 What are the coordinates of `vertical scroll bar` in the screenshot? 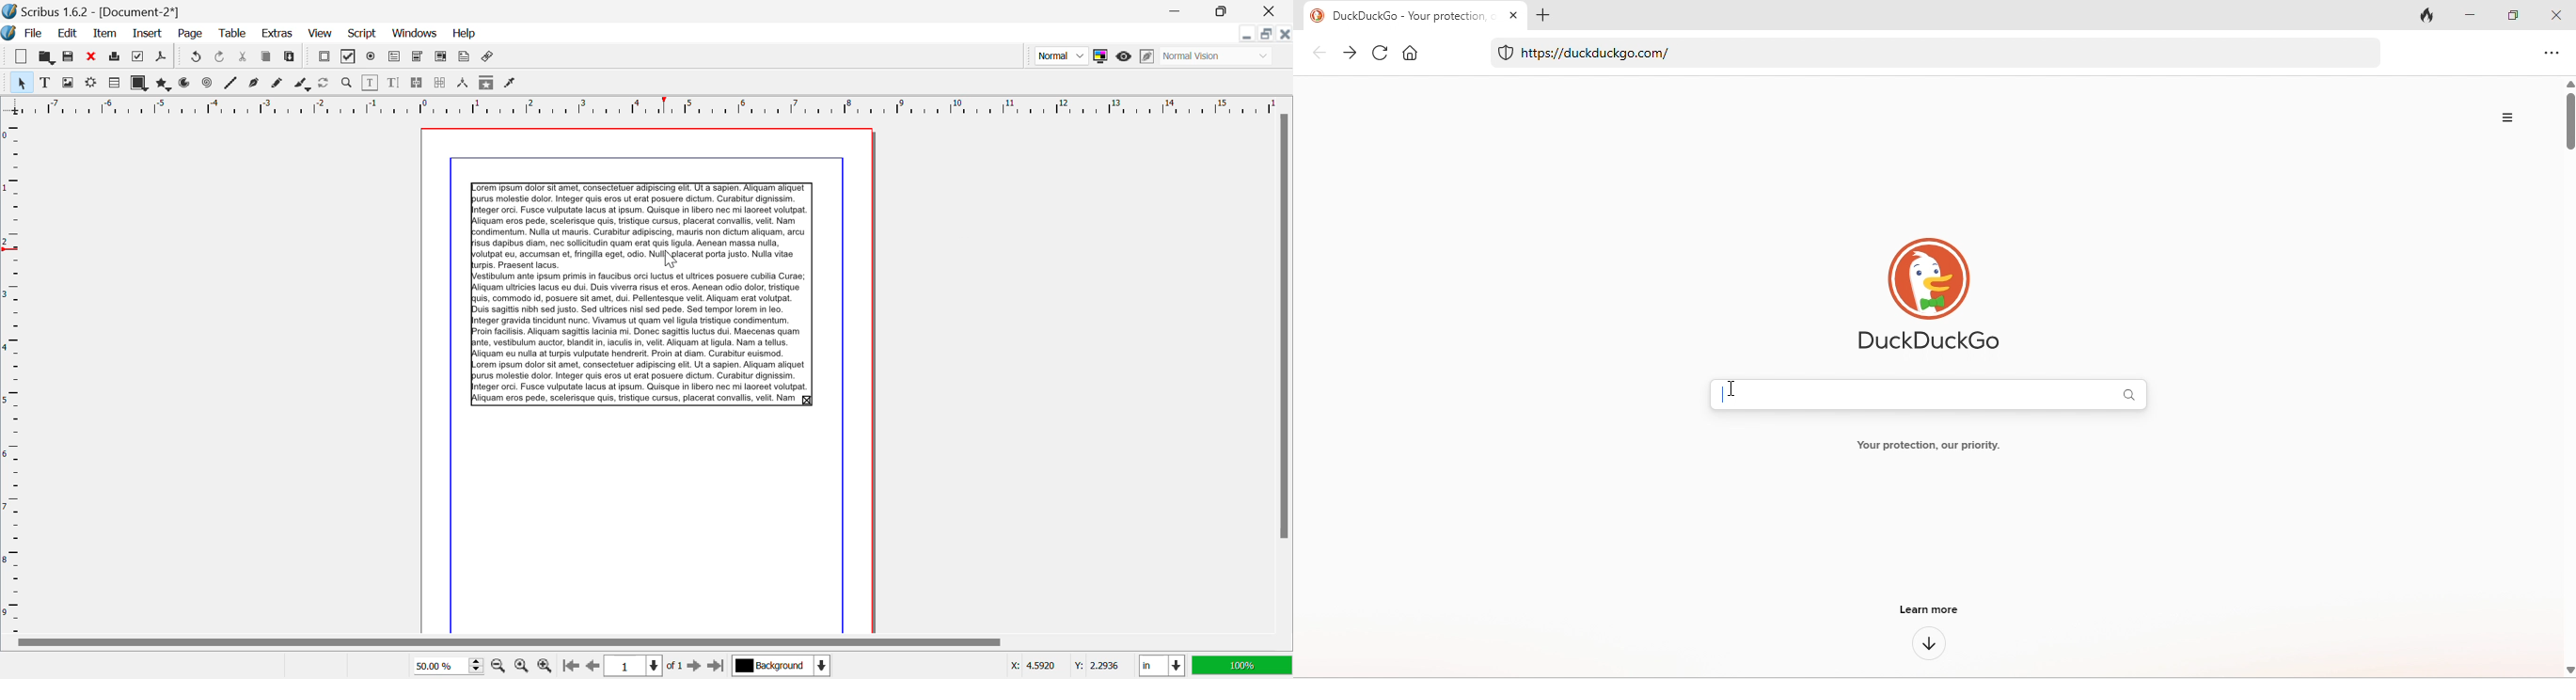 It's located at (2568, 377).